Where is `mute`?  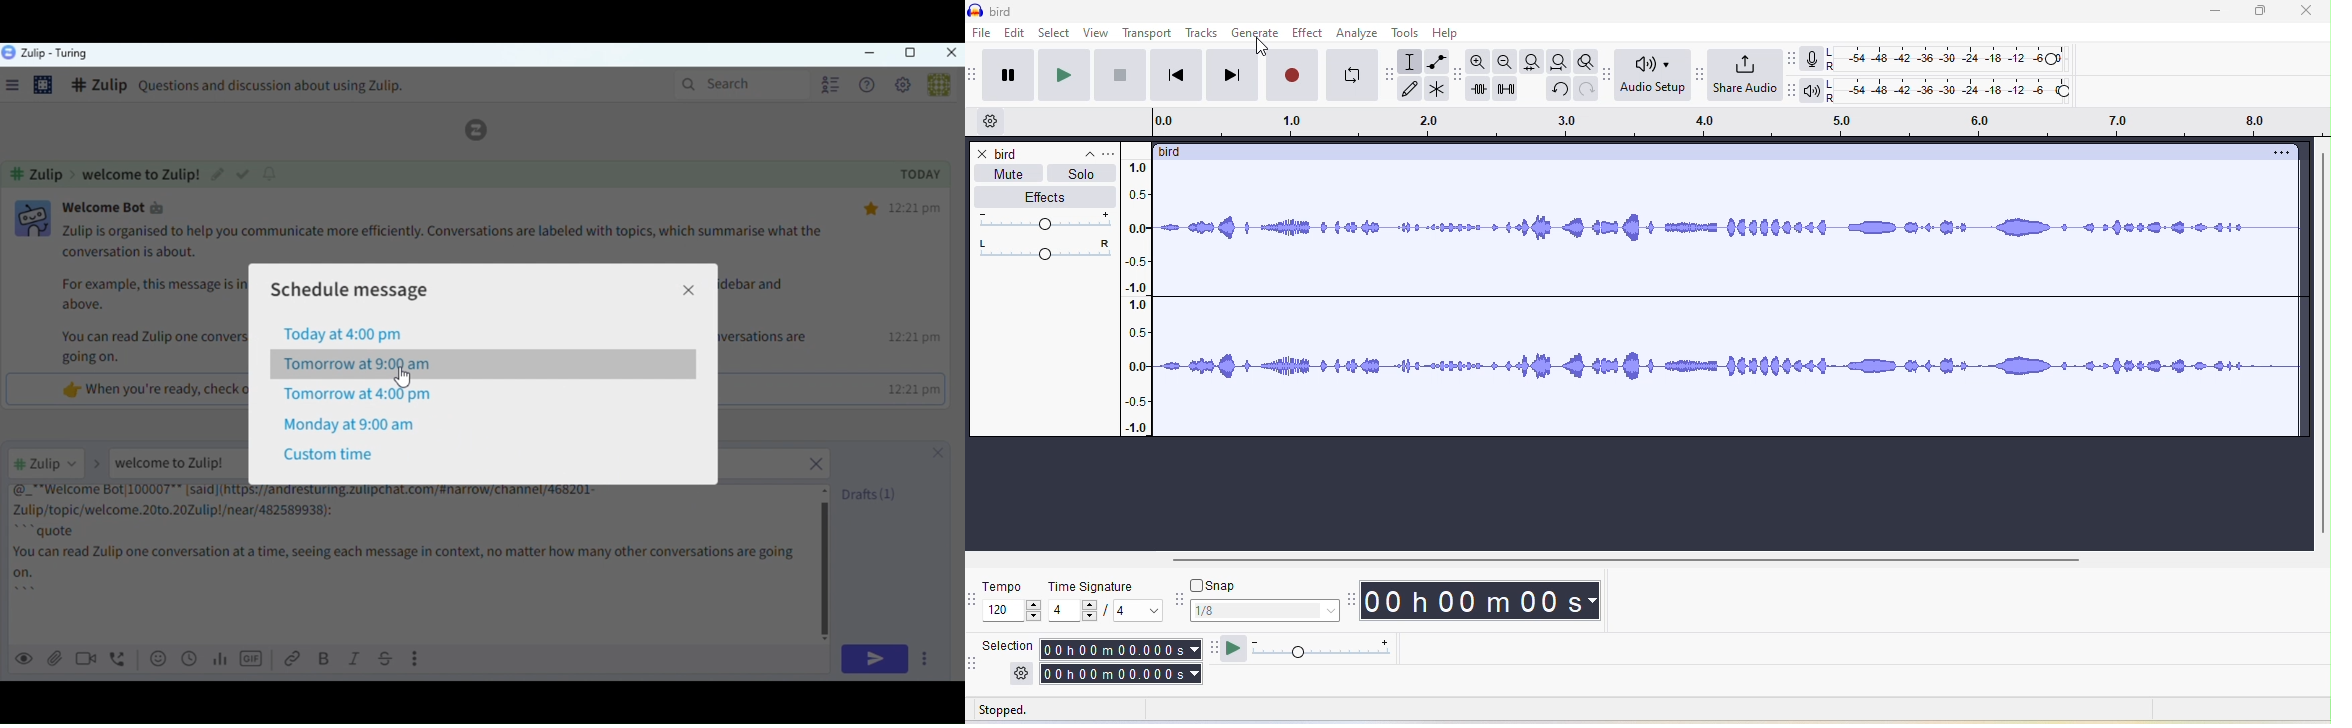 mute is located at coordinates (1015, 173).